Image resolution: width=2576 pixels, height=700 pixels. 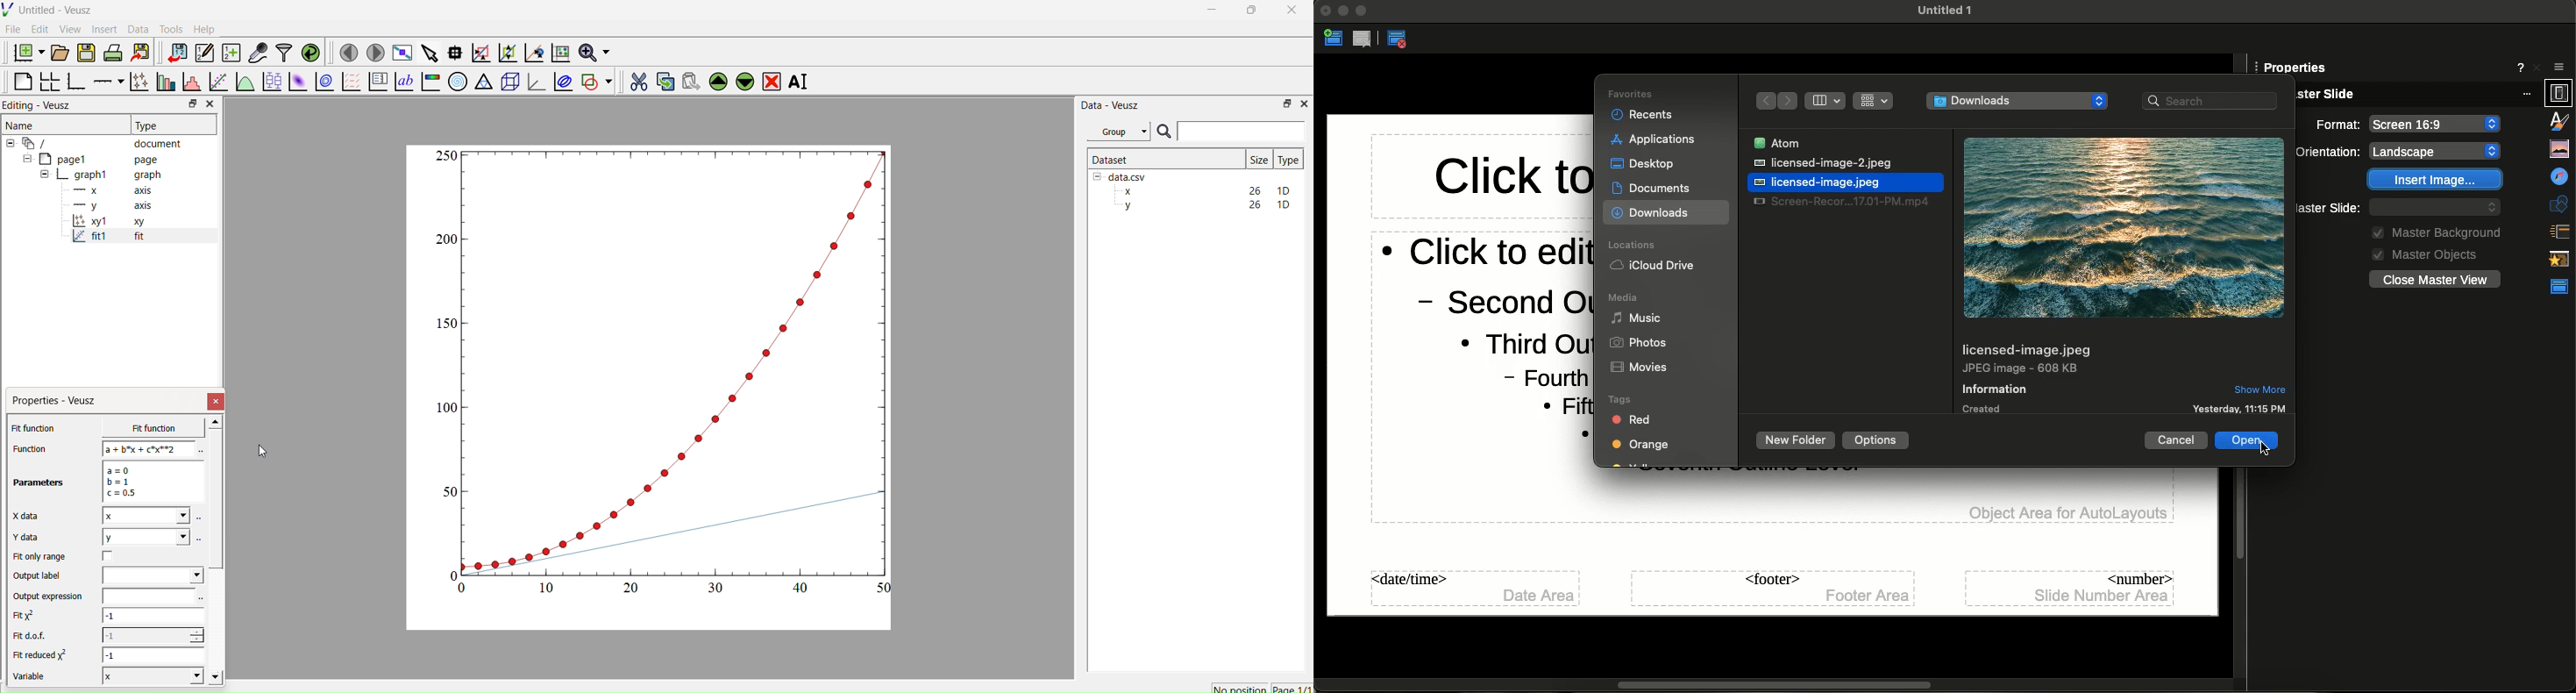 What do you see at coordinates (1634, 320) in the screenshot?
I see `Music` at bounding box center [1634, 320].